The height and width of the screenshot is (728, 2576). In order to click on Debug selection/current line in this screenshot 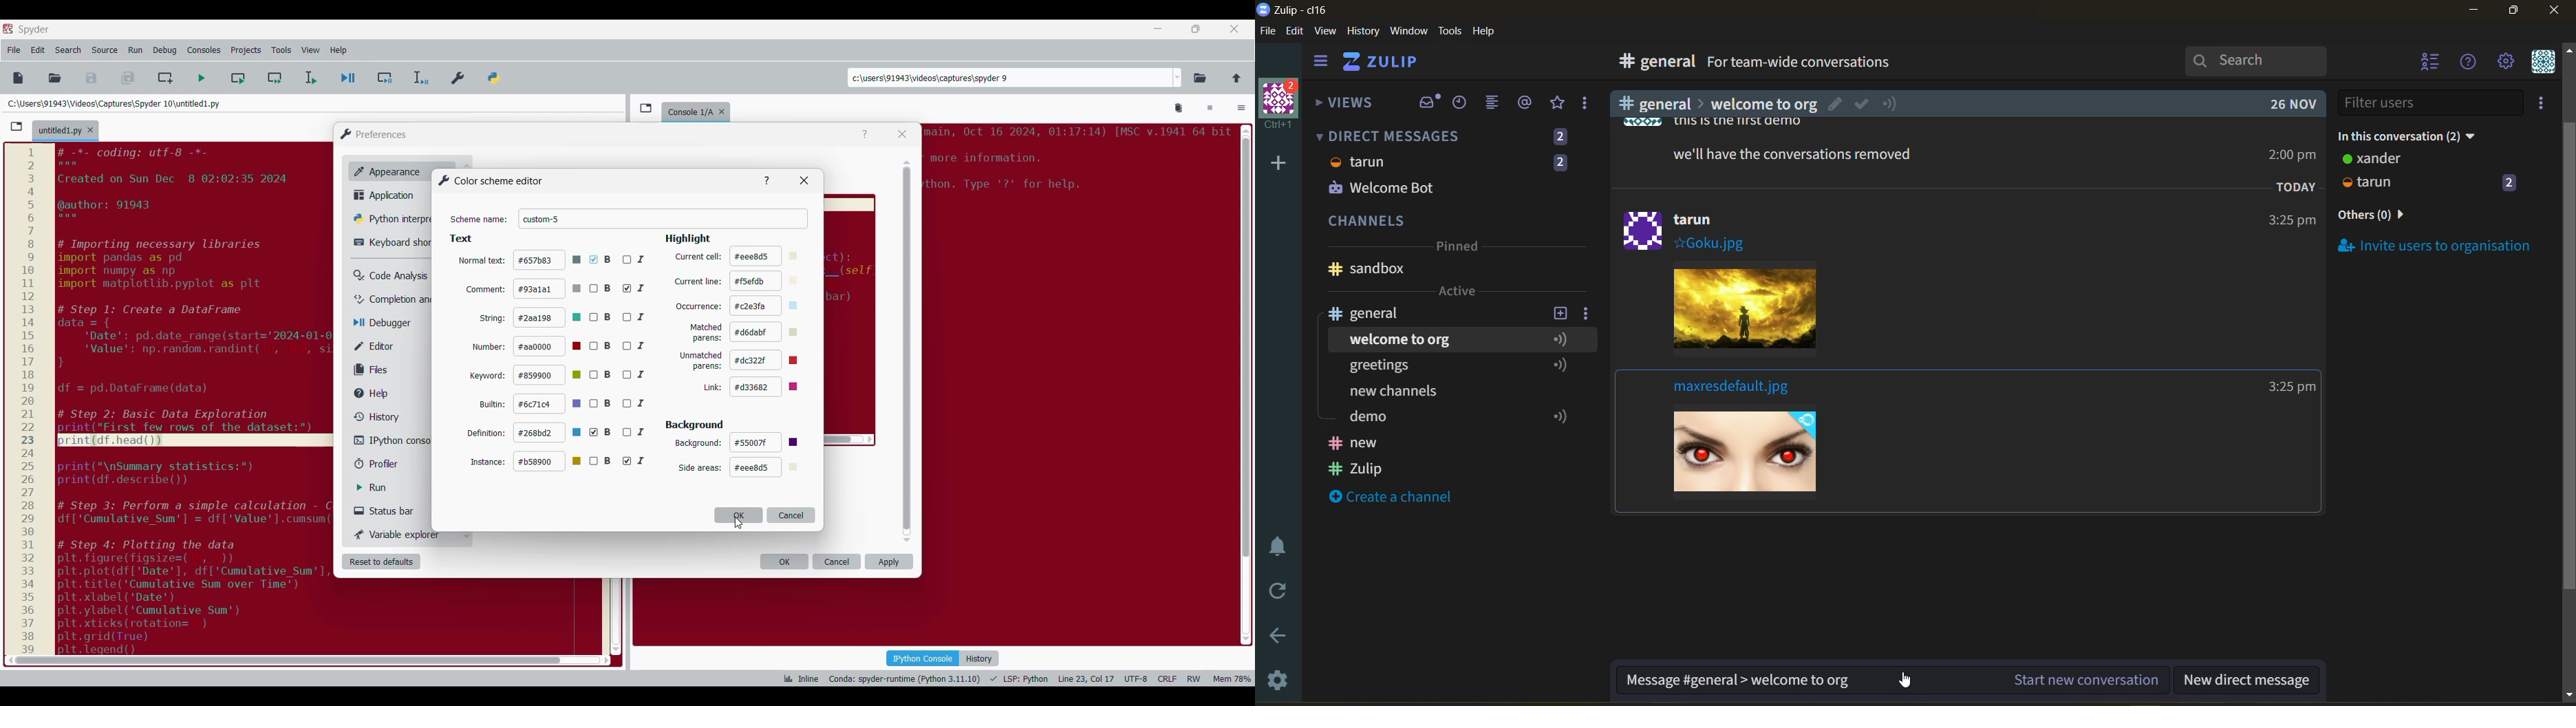, I will do `click(420, 78)`.